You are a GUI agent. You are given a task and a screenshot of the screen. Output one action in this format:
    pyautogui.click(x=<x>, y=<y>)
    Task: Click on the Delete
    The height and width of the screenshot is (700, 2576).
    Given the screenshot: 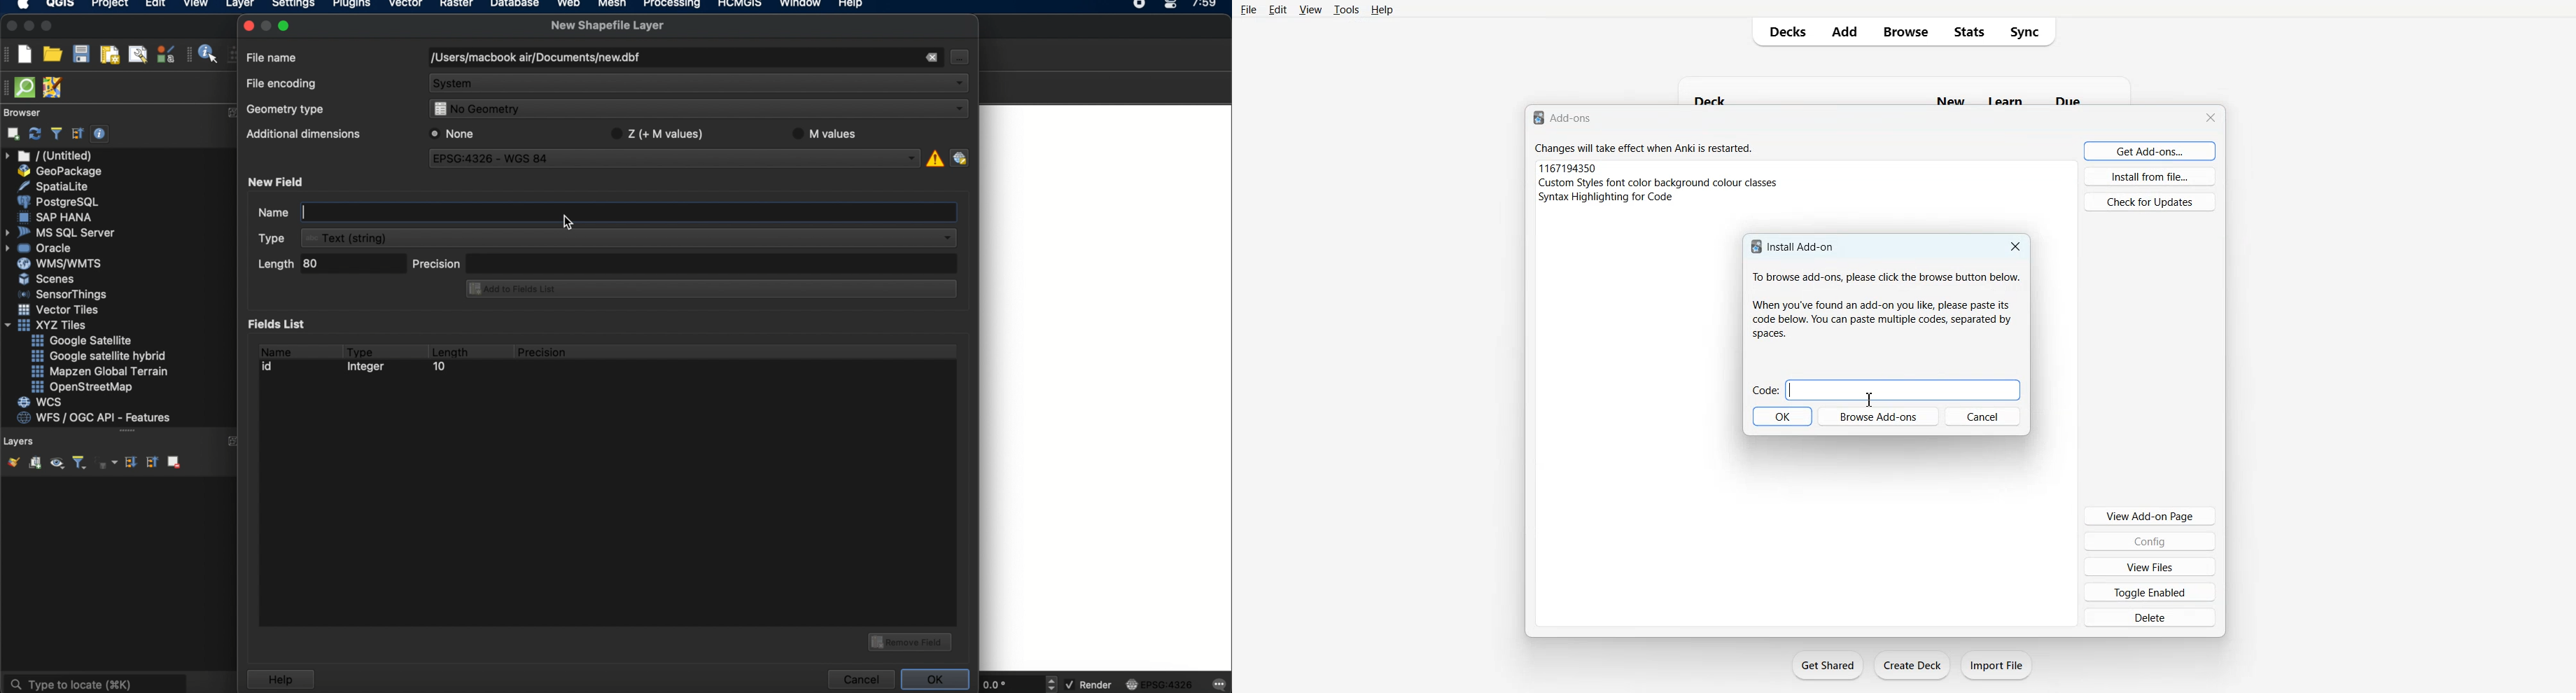 What is the action you would take?
    pyautogui.click(x=2149, y=617)
    